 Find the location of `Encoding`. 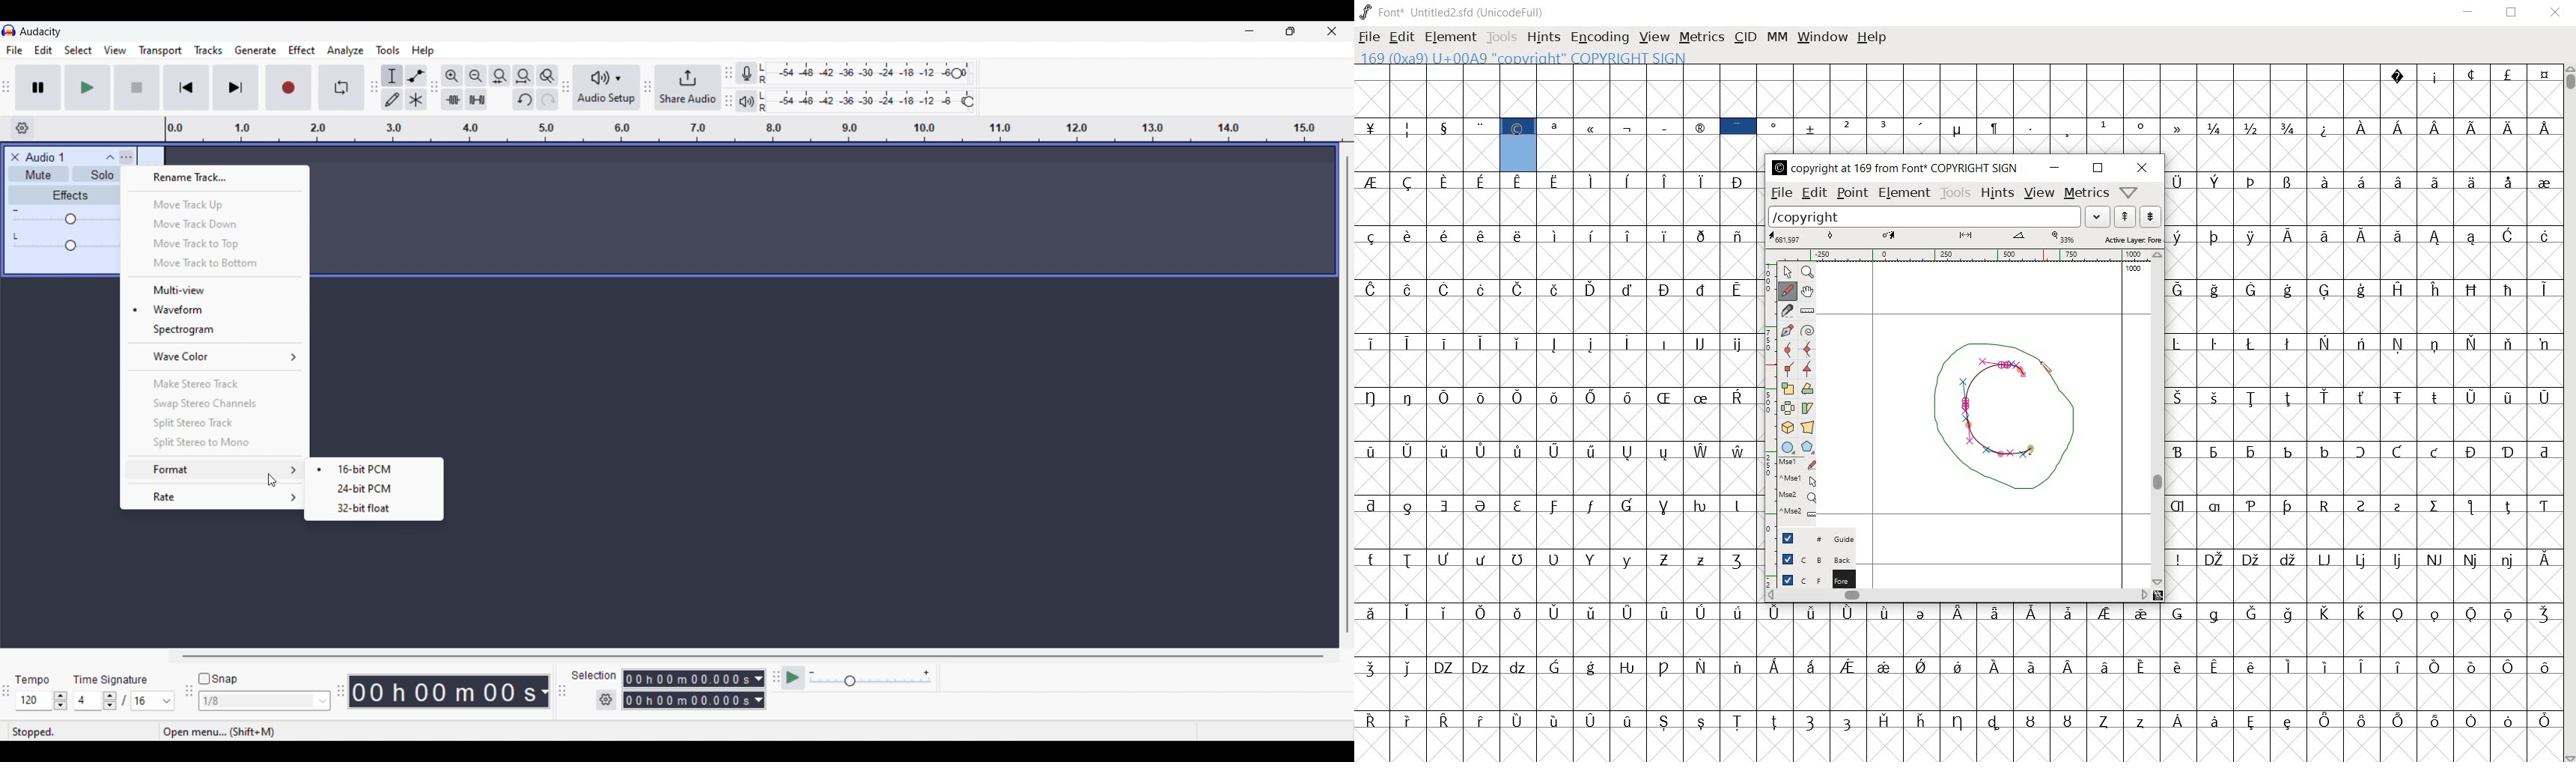

Encoding is located at coordinates (1599, 37).